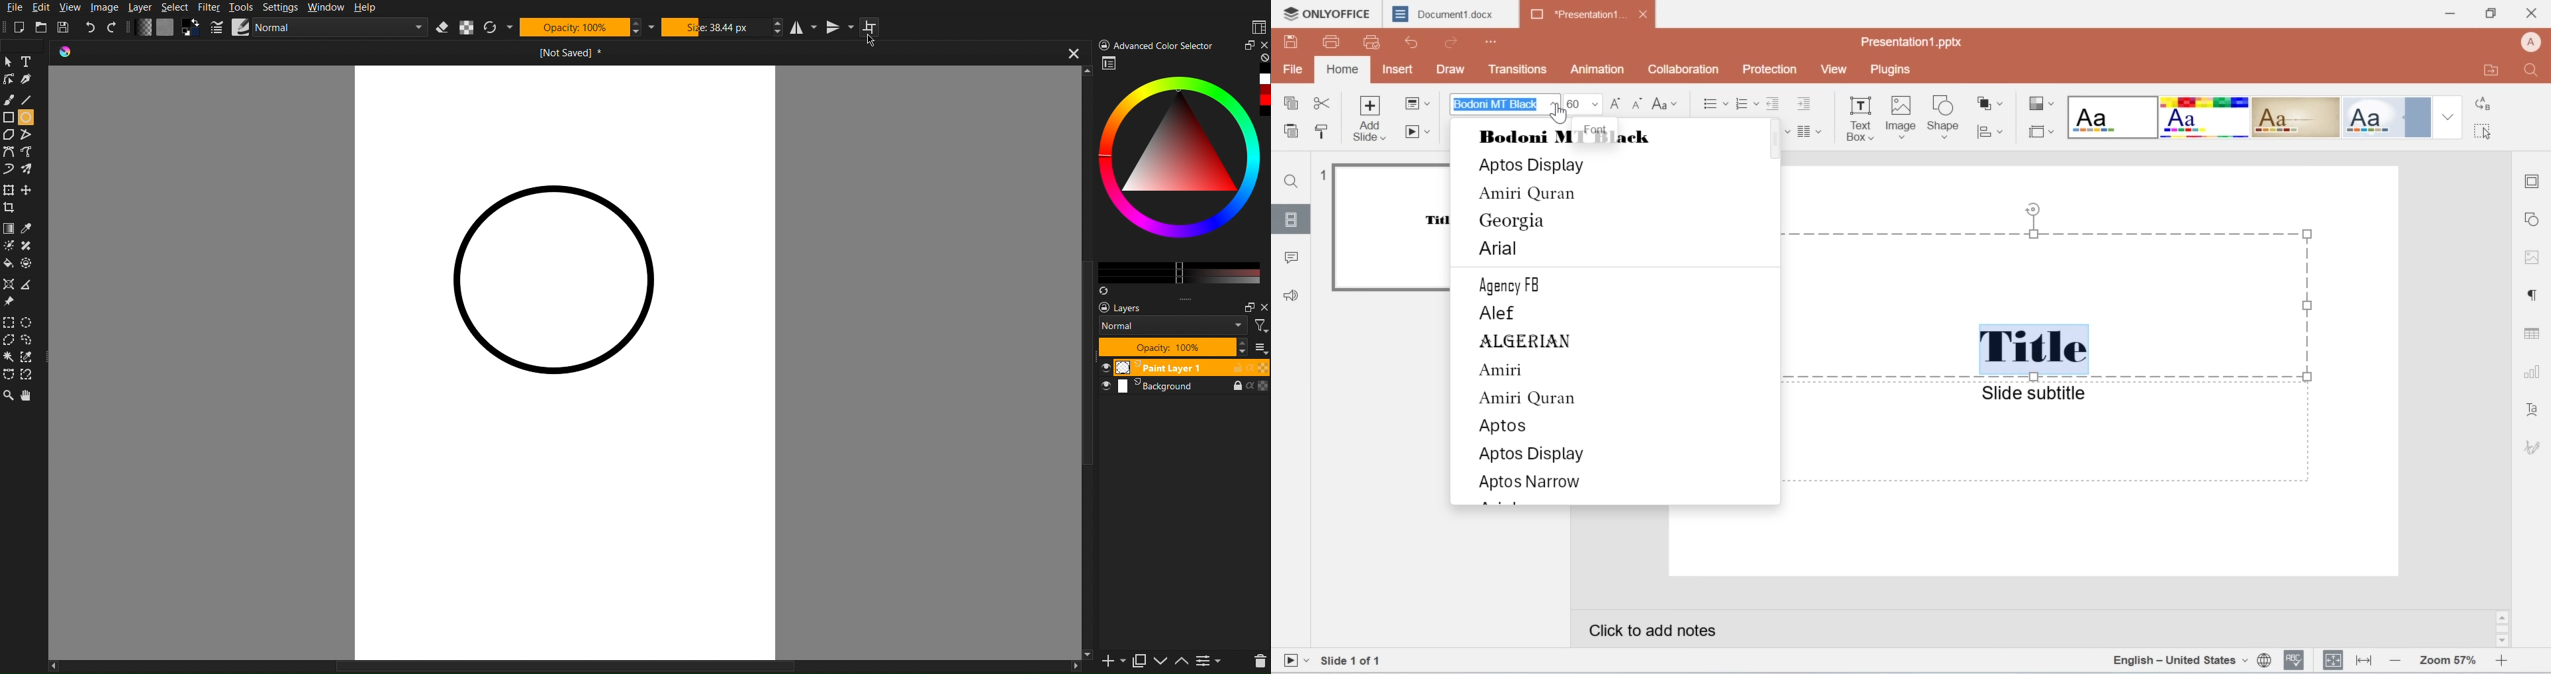 This screenshot has width=2576, height=700. What do you see at coordinates (28, 229) in the screenshot?
I see `Color drop` at bounding box center [28, 229].